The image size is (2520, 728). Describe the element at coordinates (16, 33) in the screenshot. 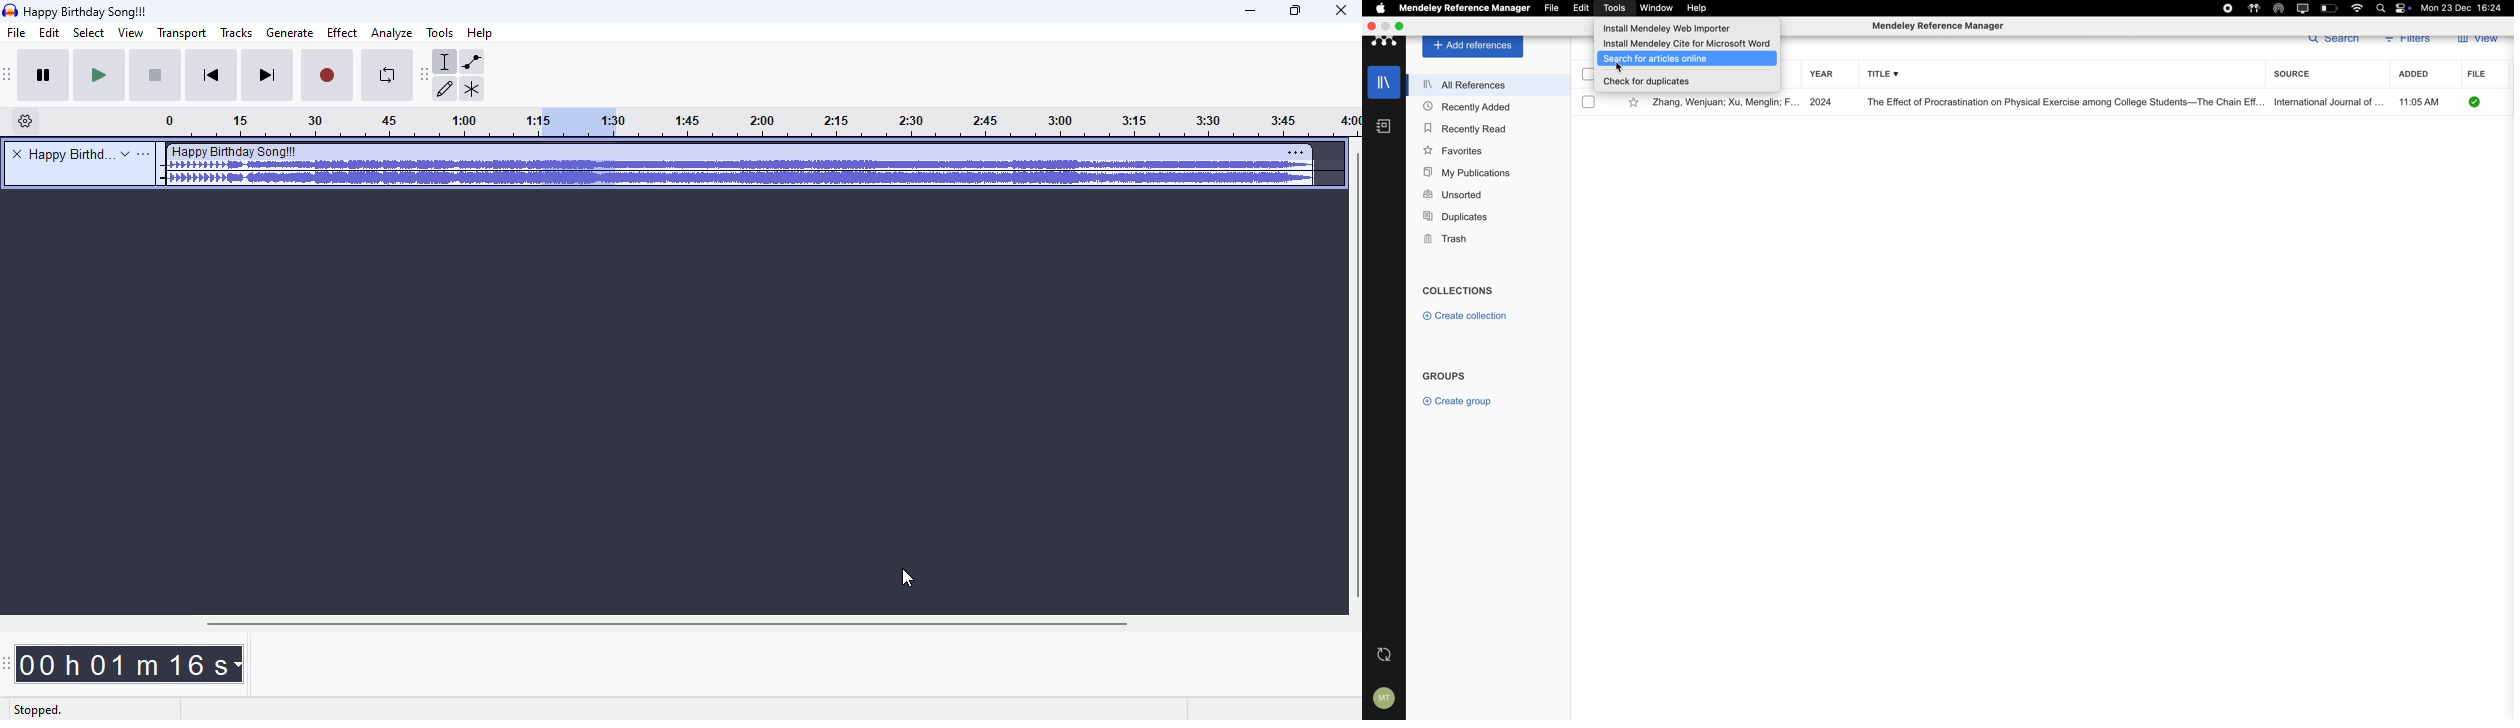

I see `file` at that location.